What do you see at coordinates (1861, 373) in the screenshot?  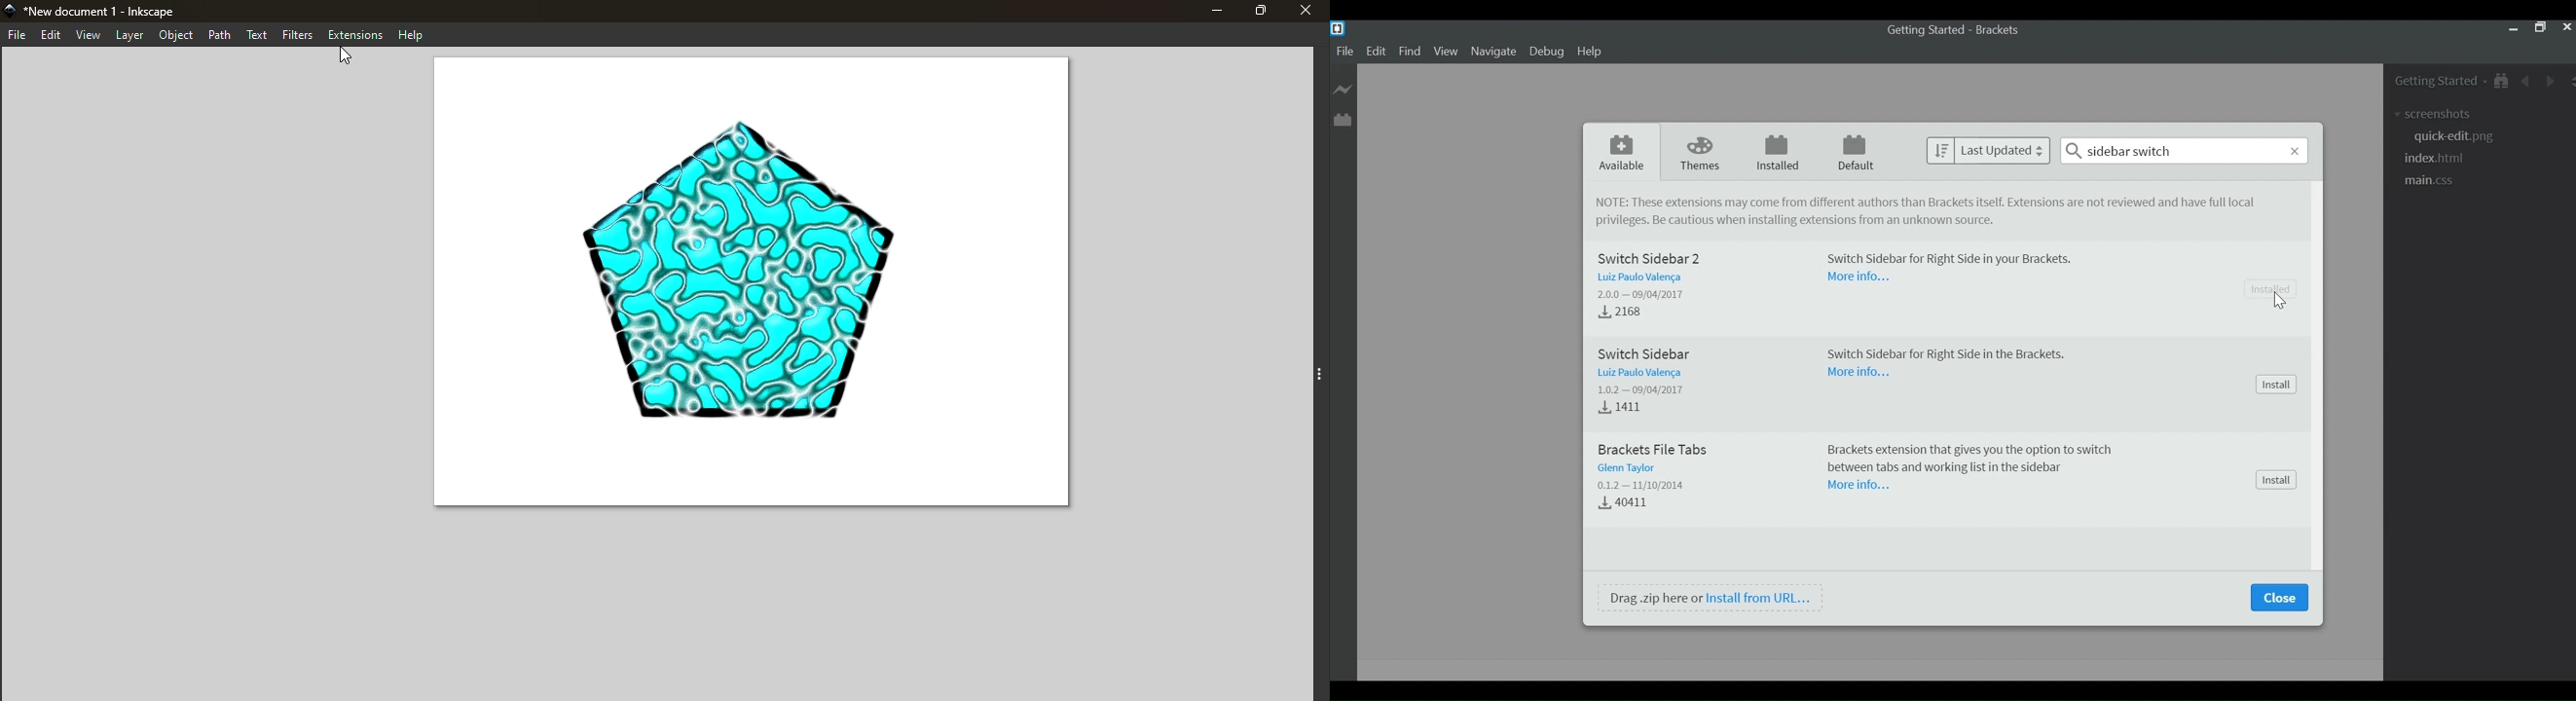 I see `more information` at bounding box center [1861, 373].